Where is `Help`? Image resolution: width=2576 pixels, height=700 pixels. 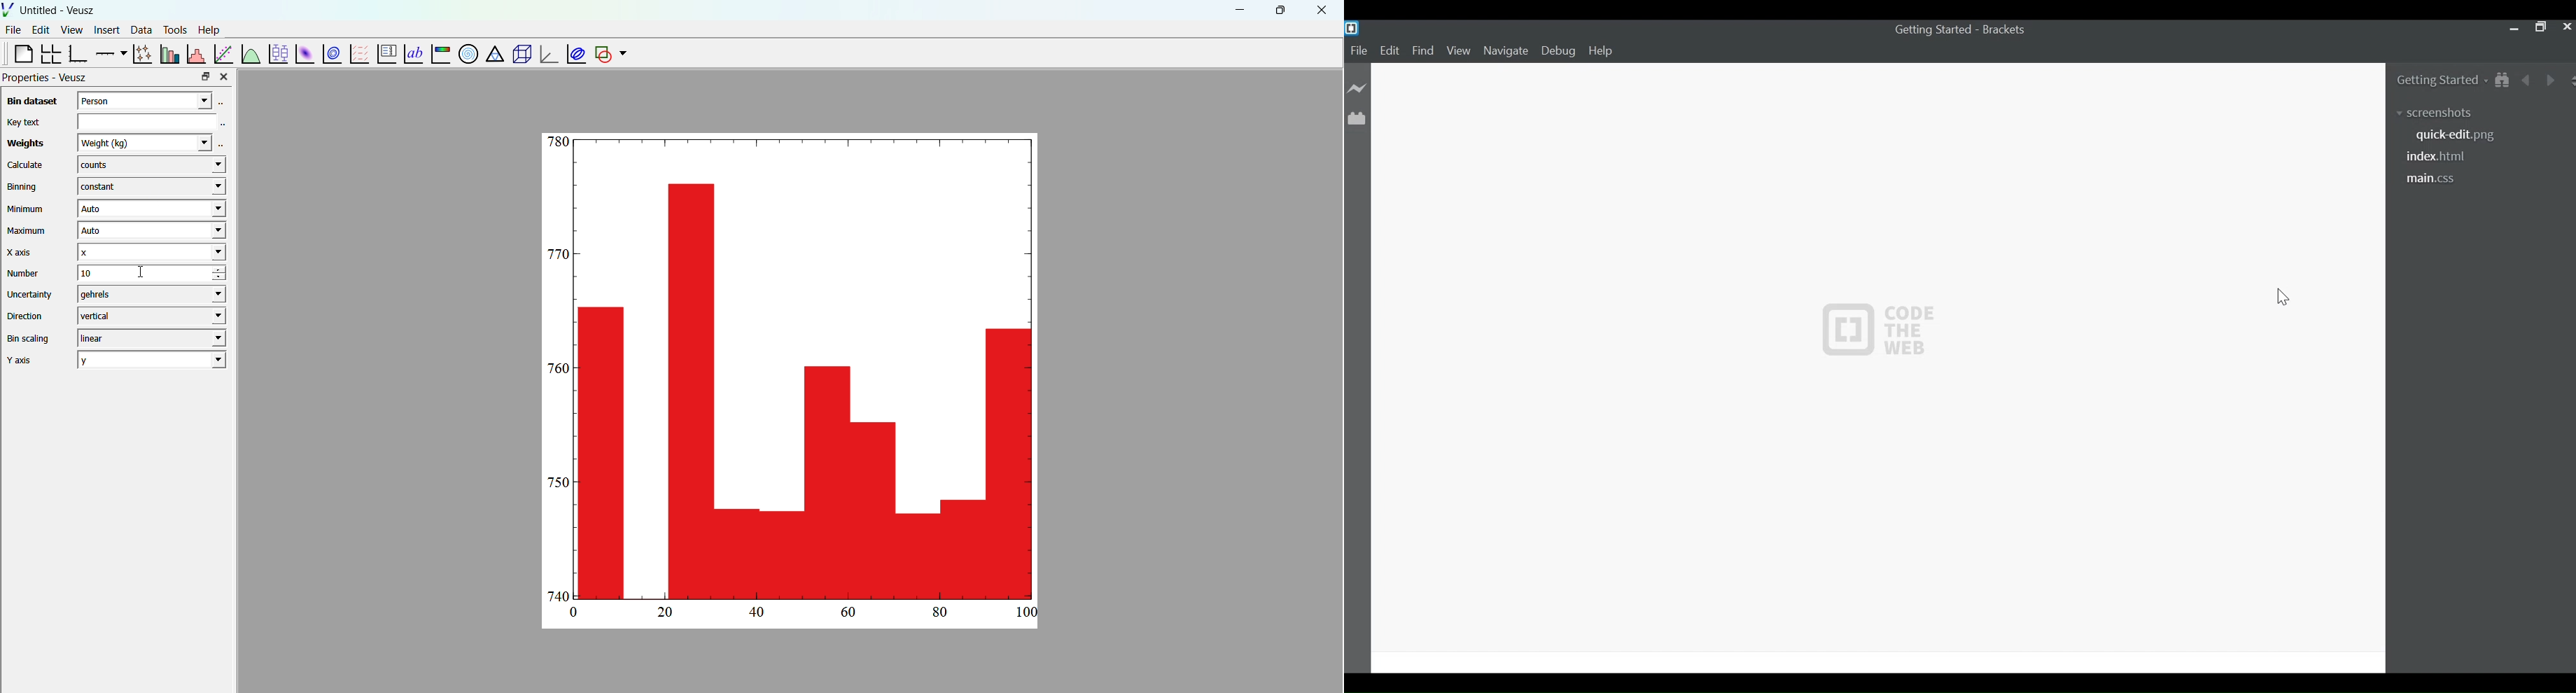
Help is located at coordinates (1601, 51).